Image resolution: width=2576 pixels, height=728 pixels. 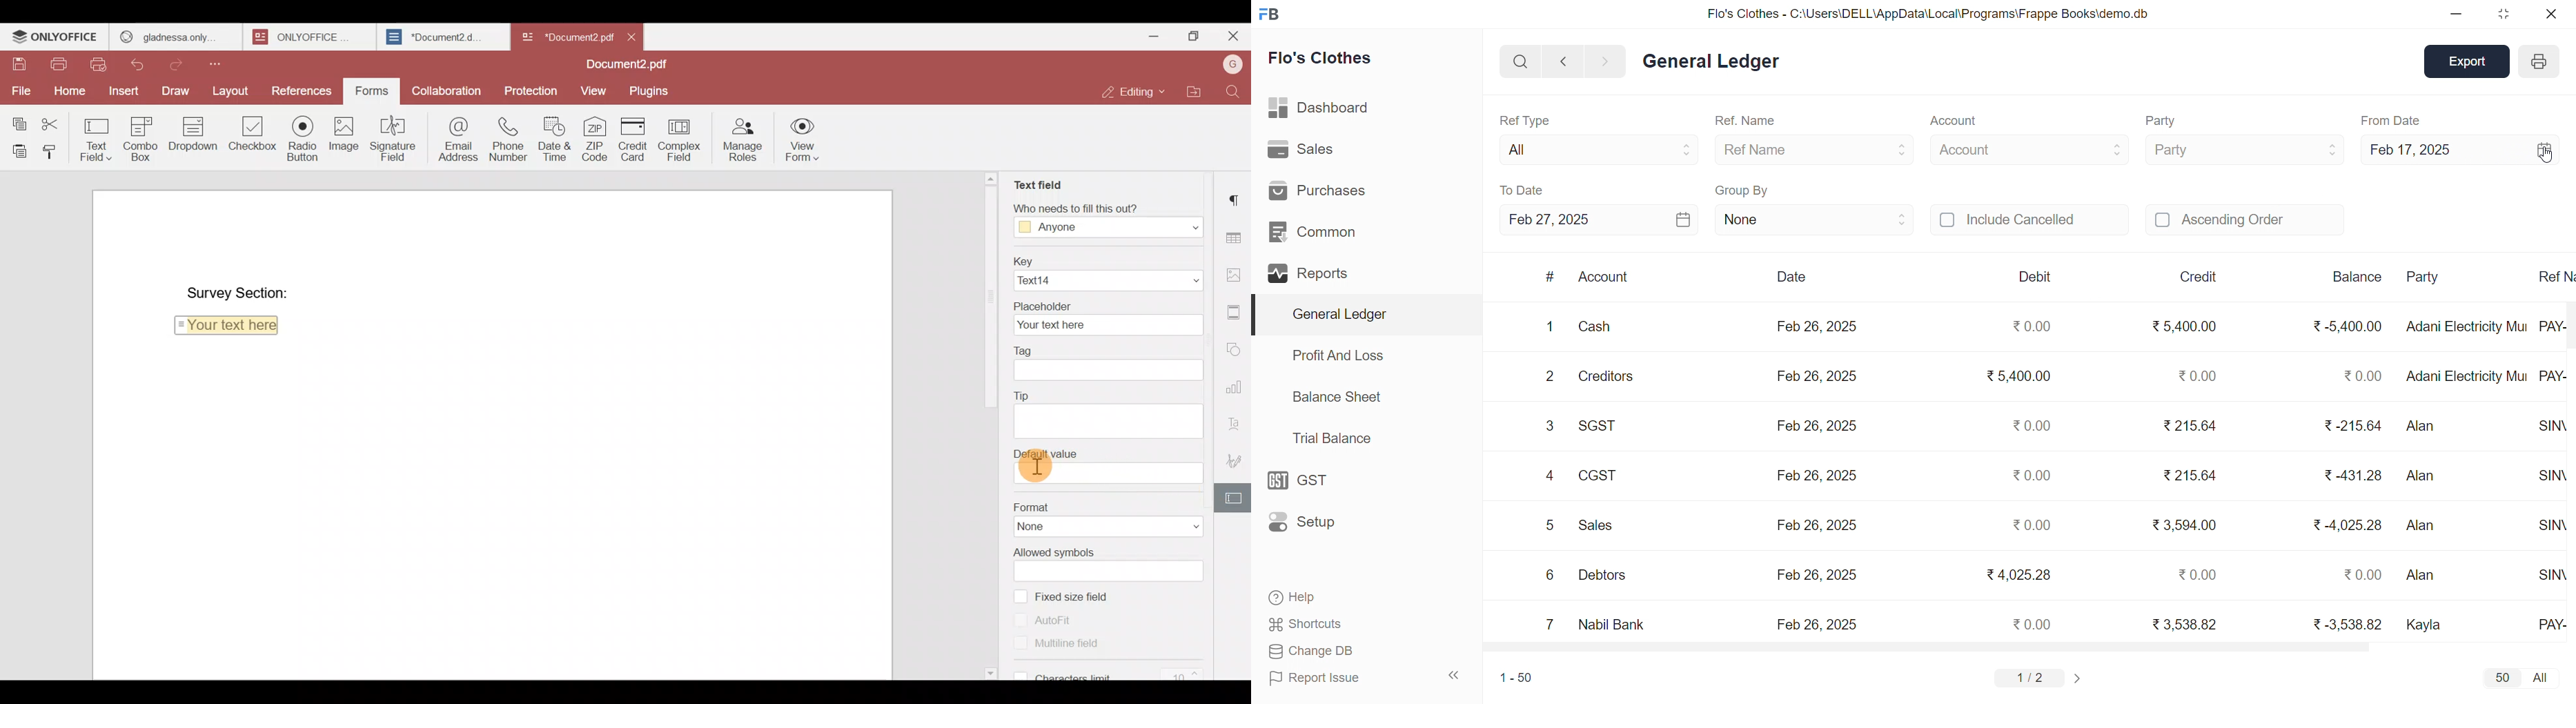 What do you see at coordinates (2347, 423) in the screenshot?
I see `₹-215.64` at bounding box center [2347, 423].